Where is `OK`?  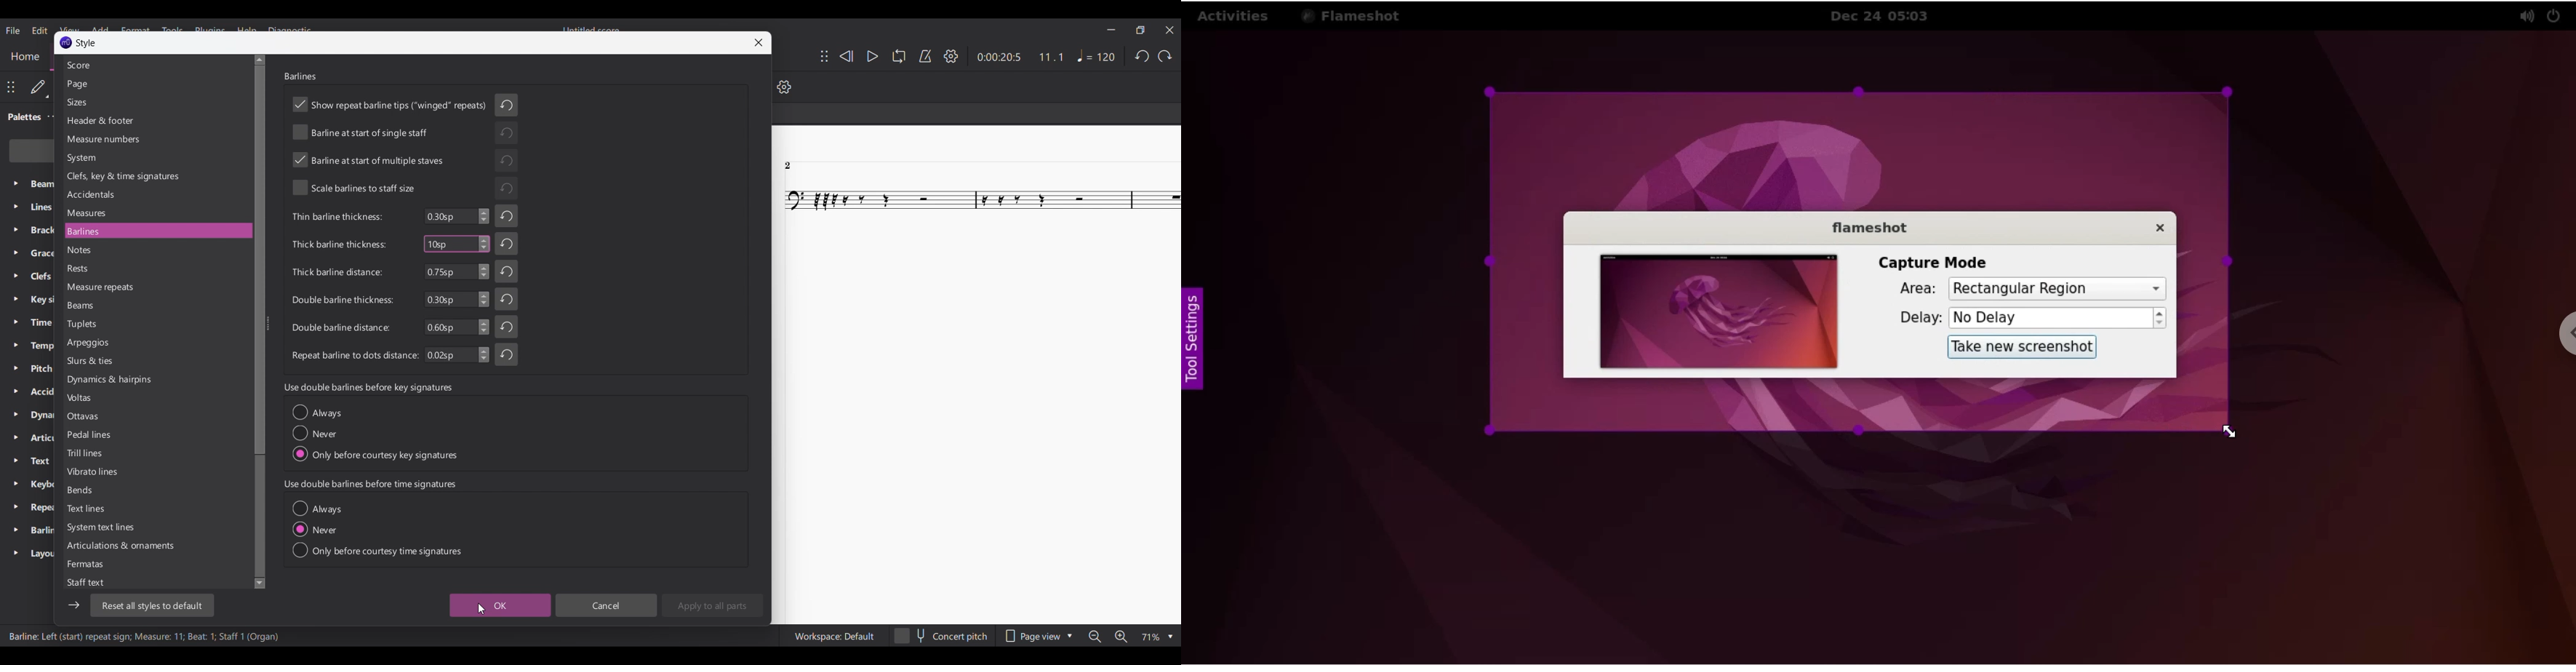
OK is located at coordinates (501, 605).